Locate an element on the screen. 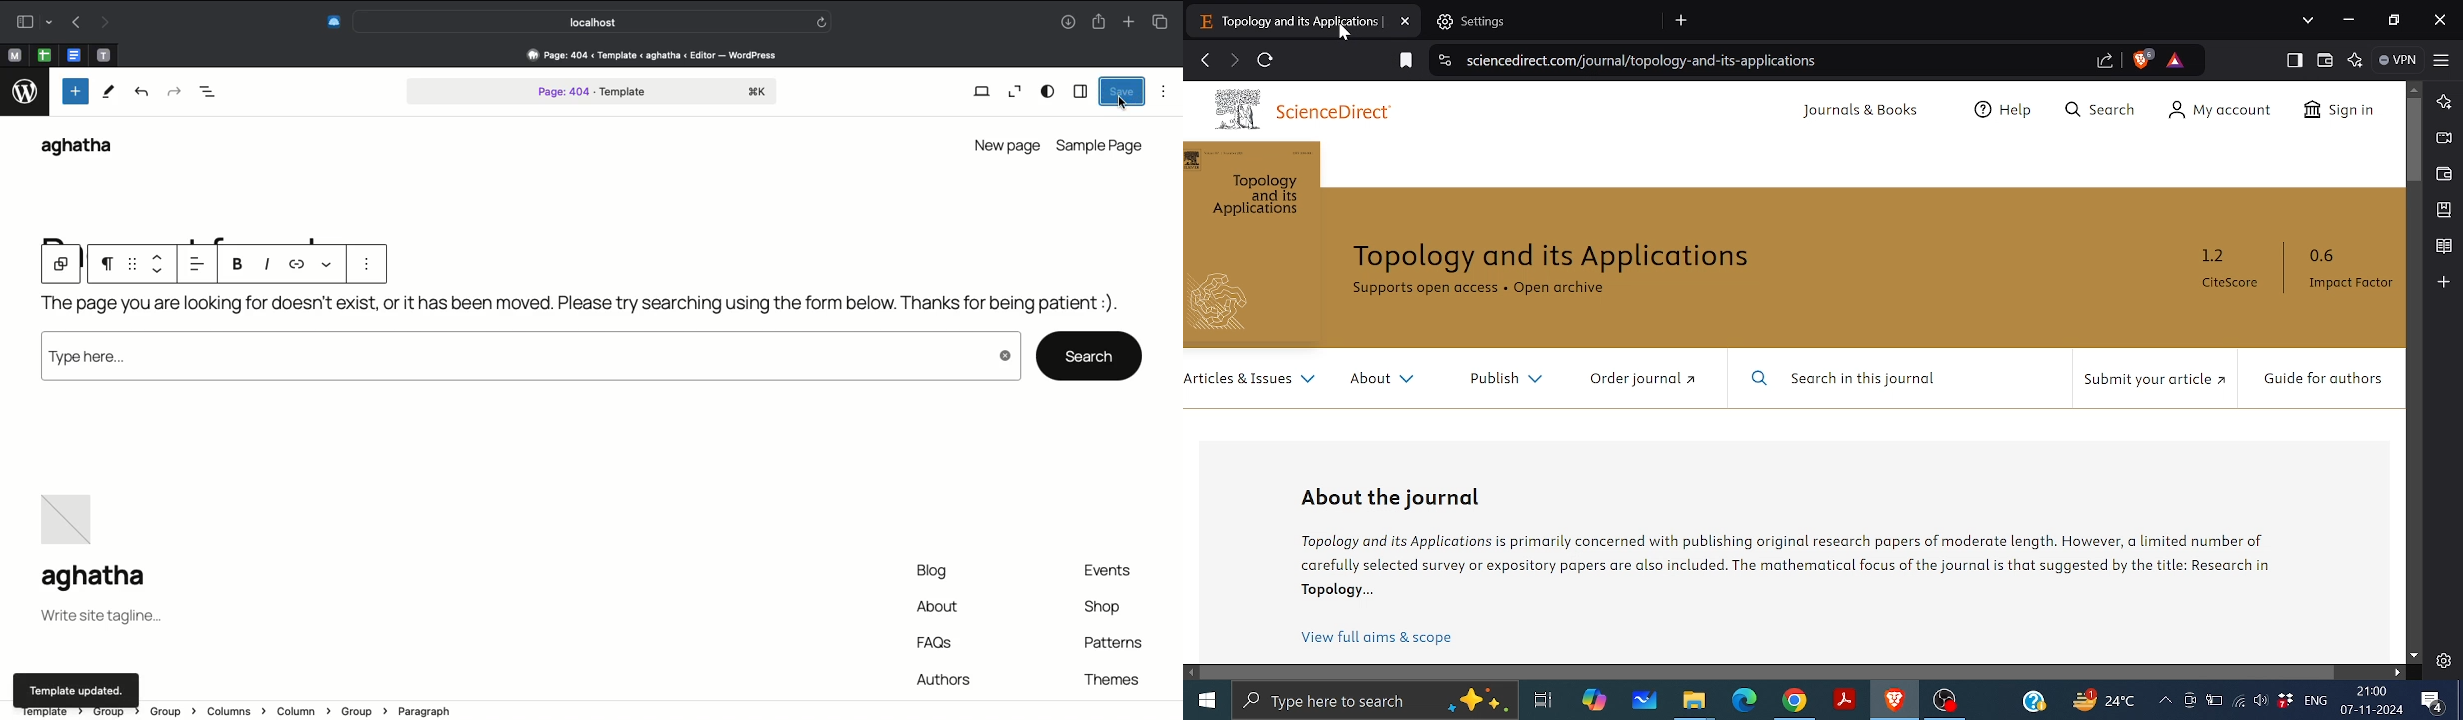  Undo is located at coordinates (76, 21).